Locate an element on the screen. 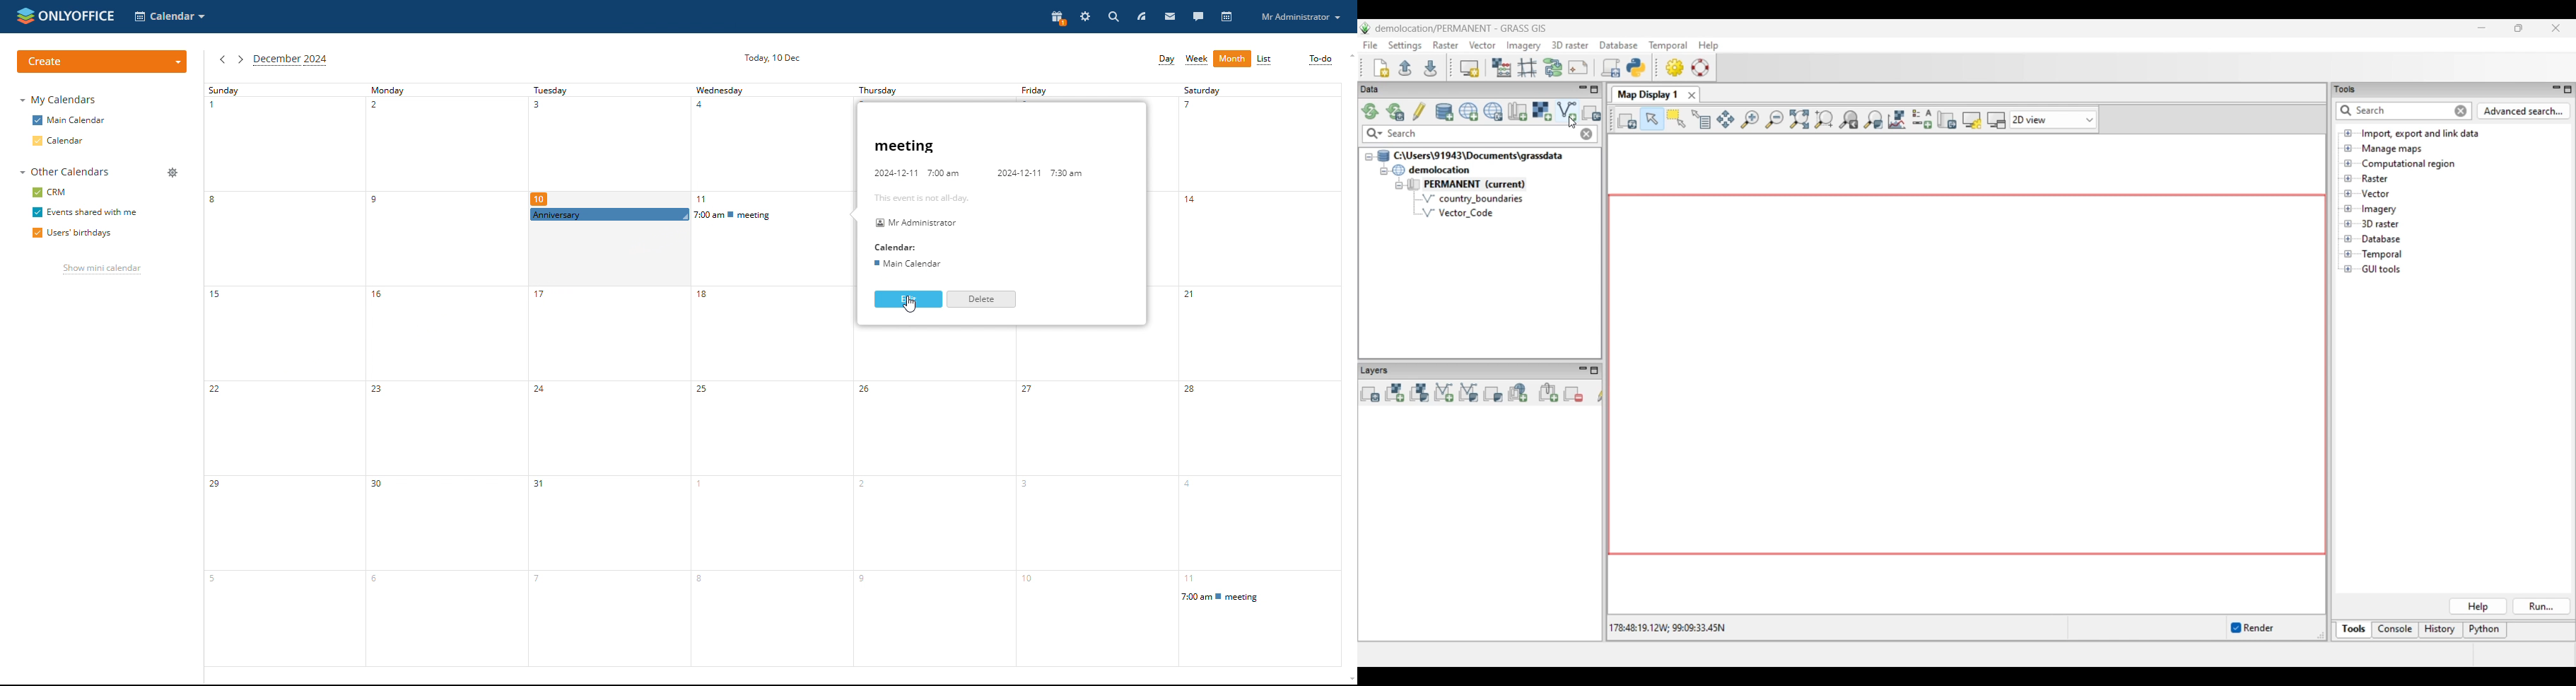  calendar is located at coordinates (71, 141).